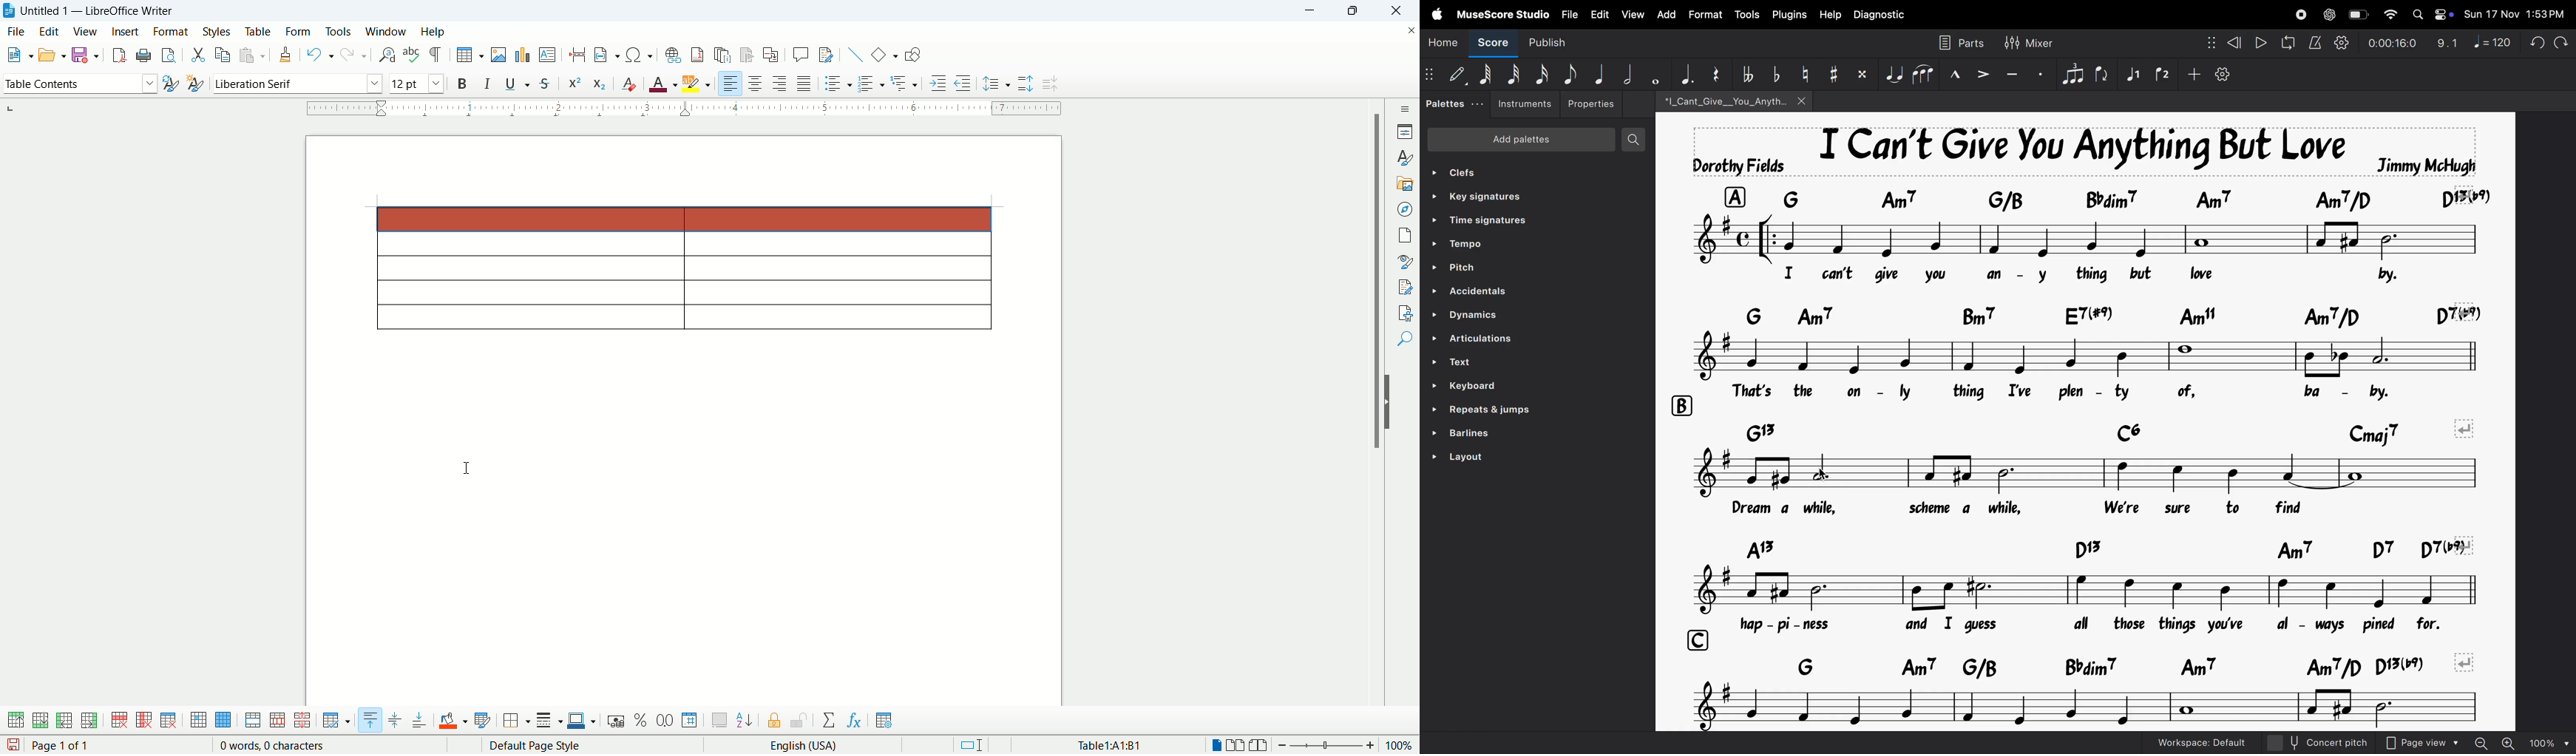  What do you see at coordinates (748, 55) in the screenshot?
I see `insert bookmark` at bounding box center [748, 55].